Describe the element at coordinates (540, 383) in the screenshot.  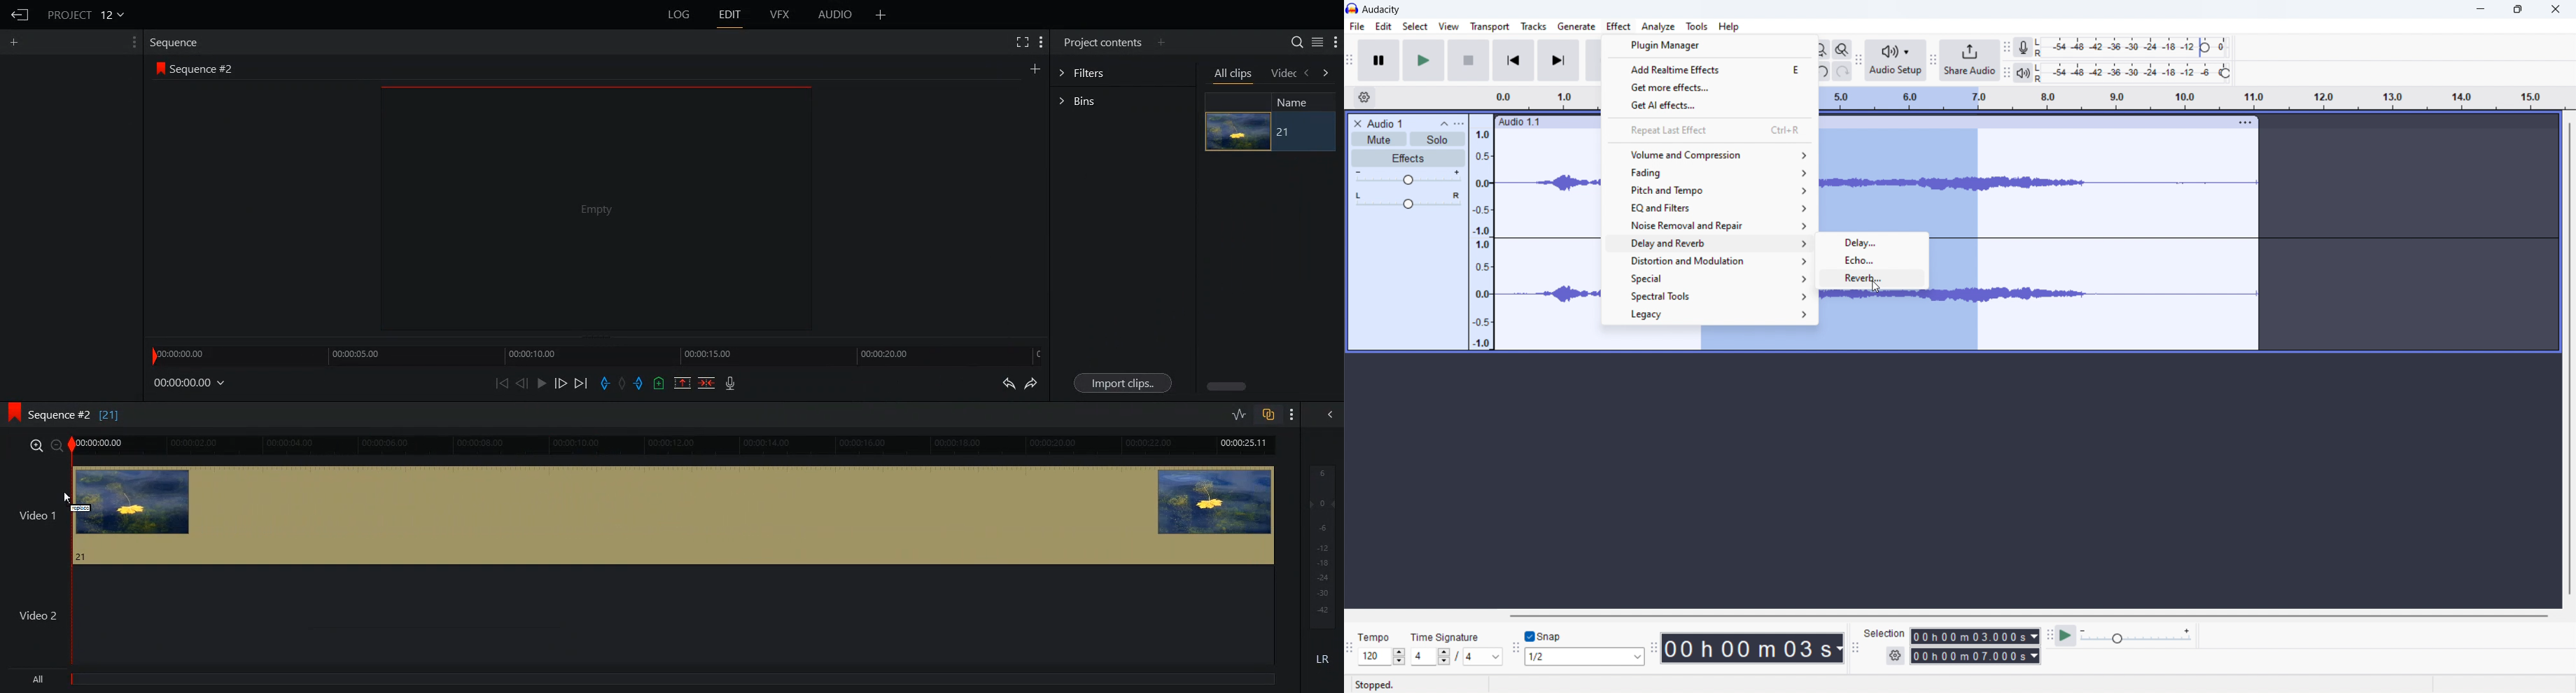
I see `Play` at that location.